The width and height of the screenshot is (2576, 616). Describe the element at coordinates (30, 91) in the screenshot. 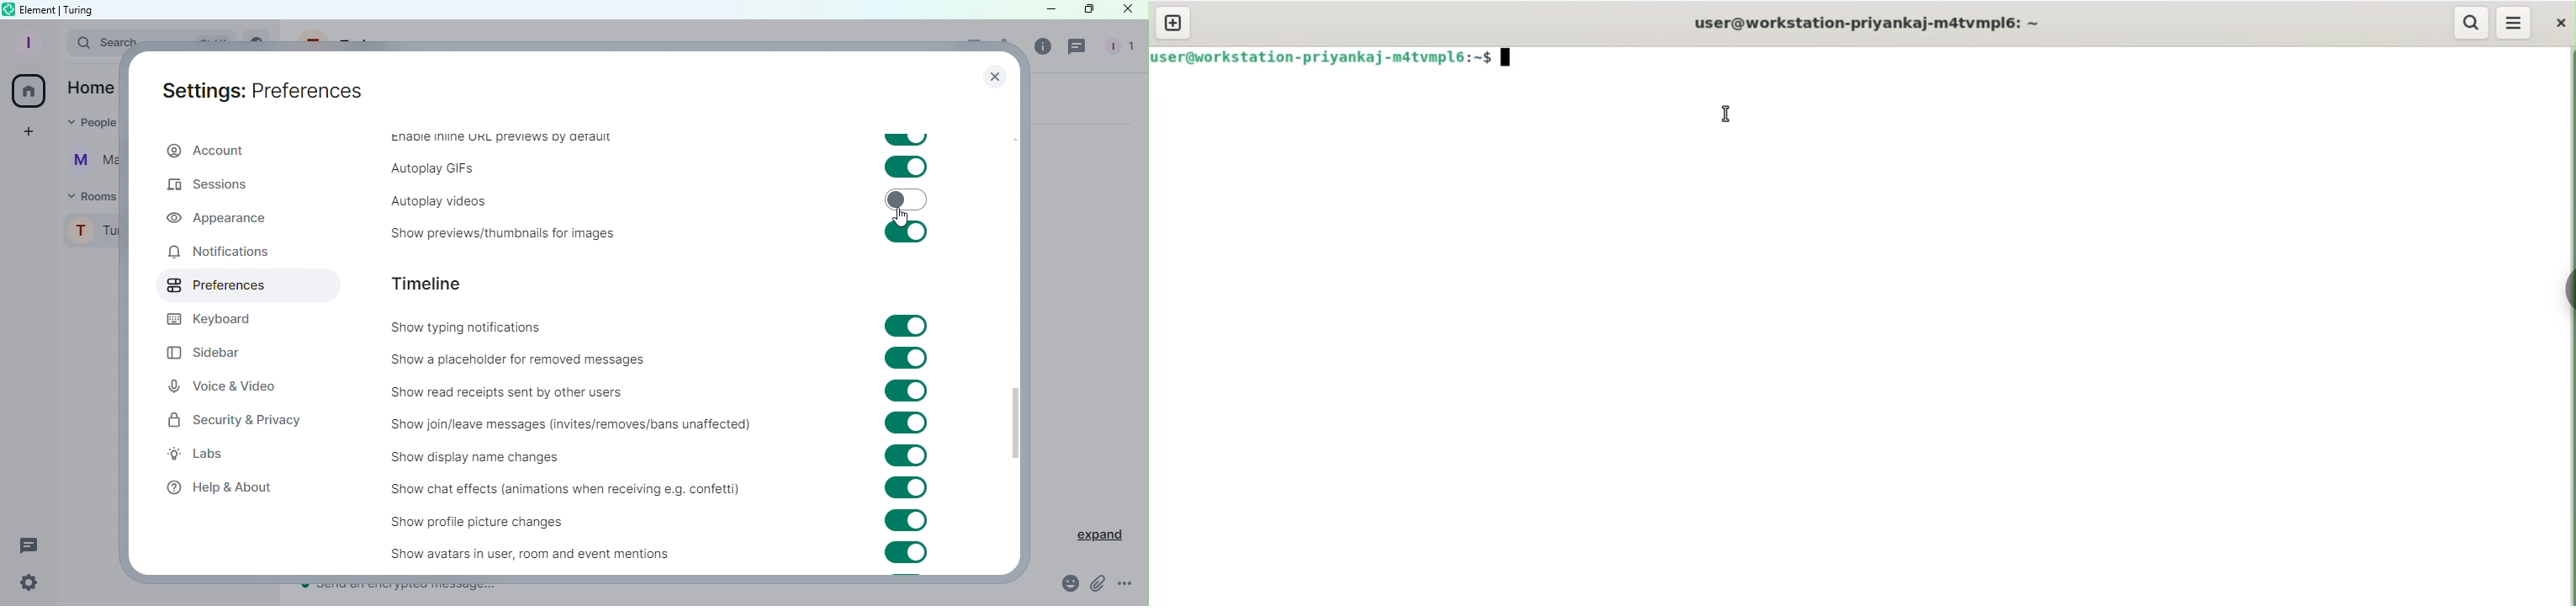

I see `Home` at that location.